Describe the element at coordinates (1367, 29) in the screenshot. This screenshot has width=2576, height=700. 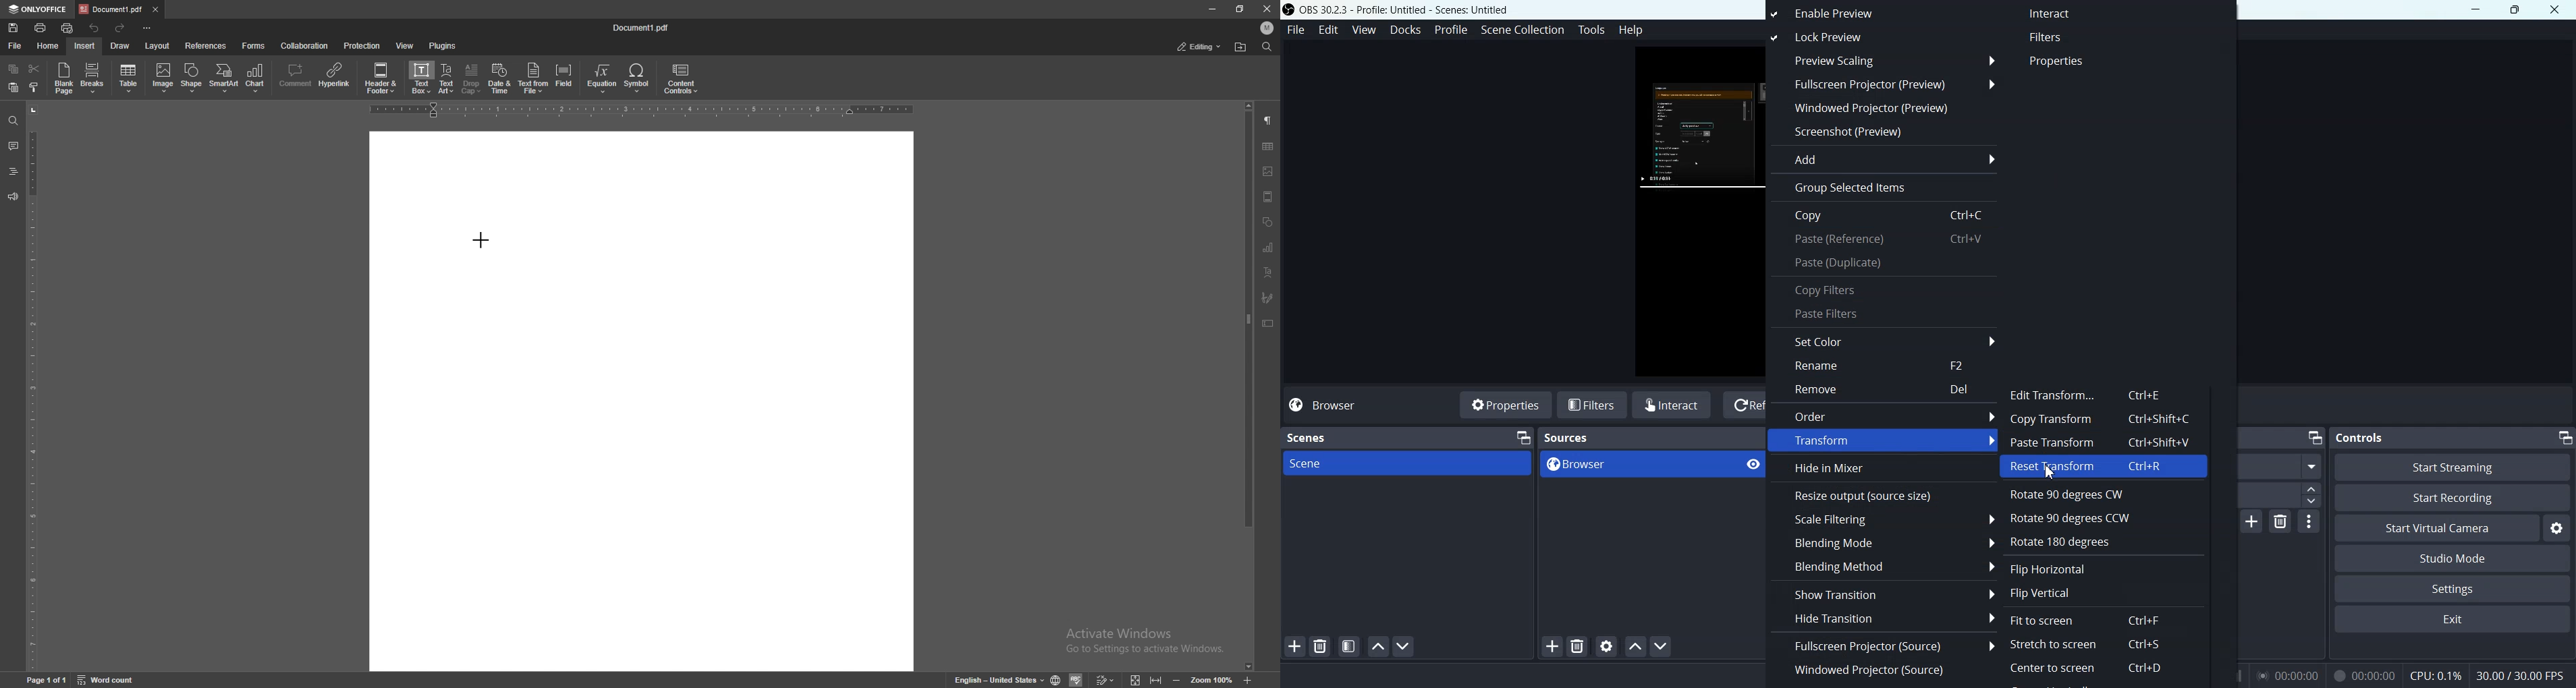
I see `View` at that location.